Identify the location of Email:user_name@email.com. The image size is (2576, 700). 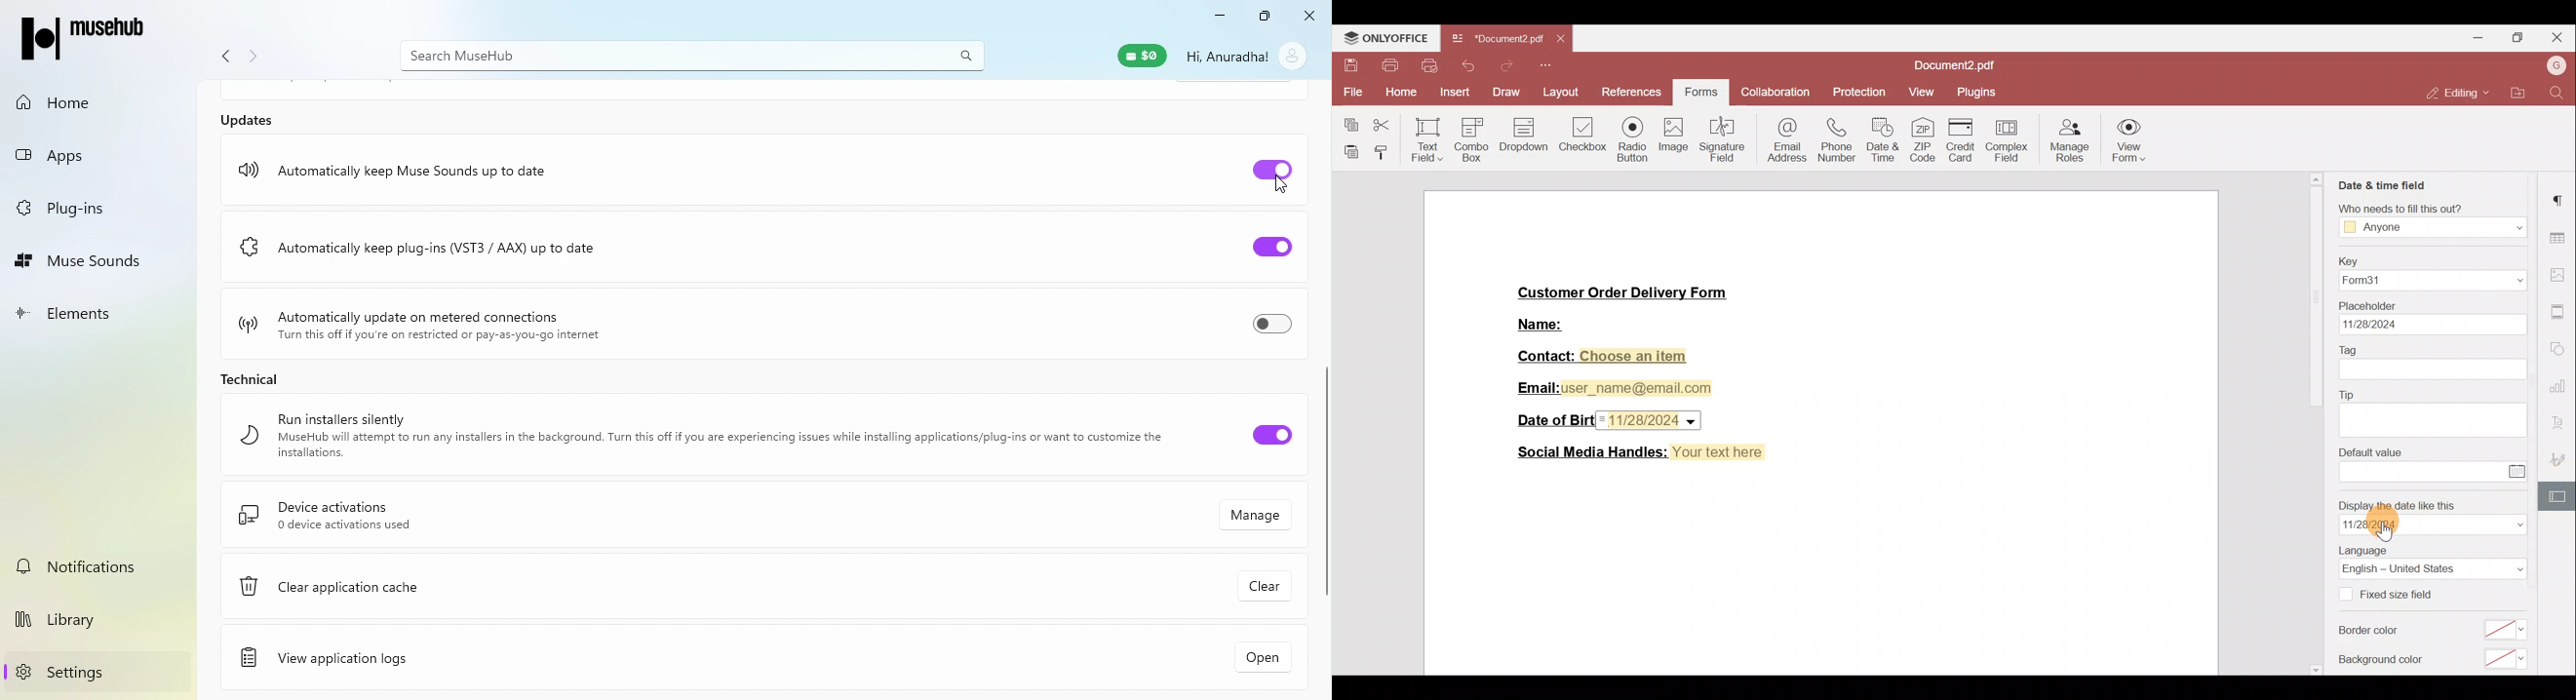
(1611, 388).